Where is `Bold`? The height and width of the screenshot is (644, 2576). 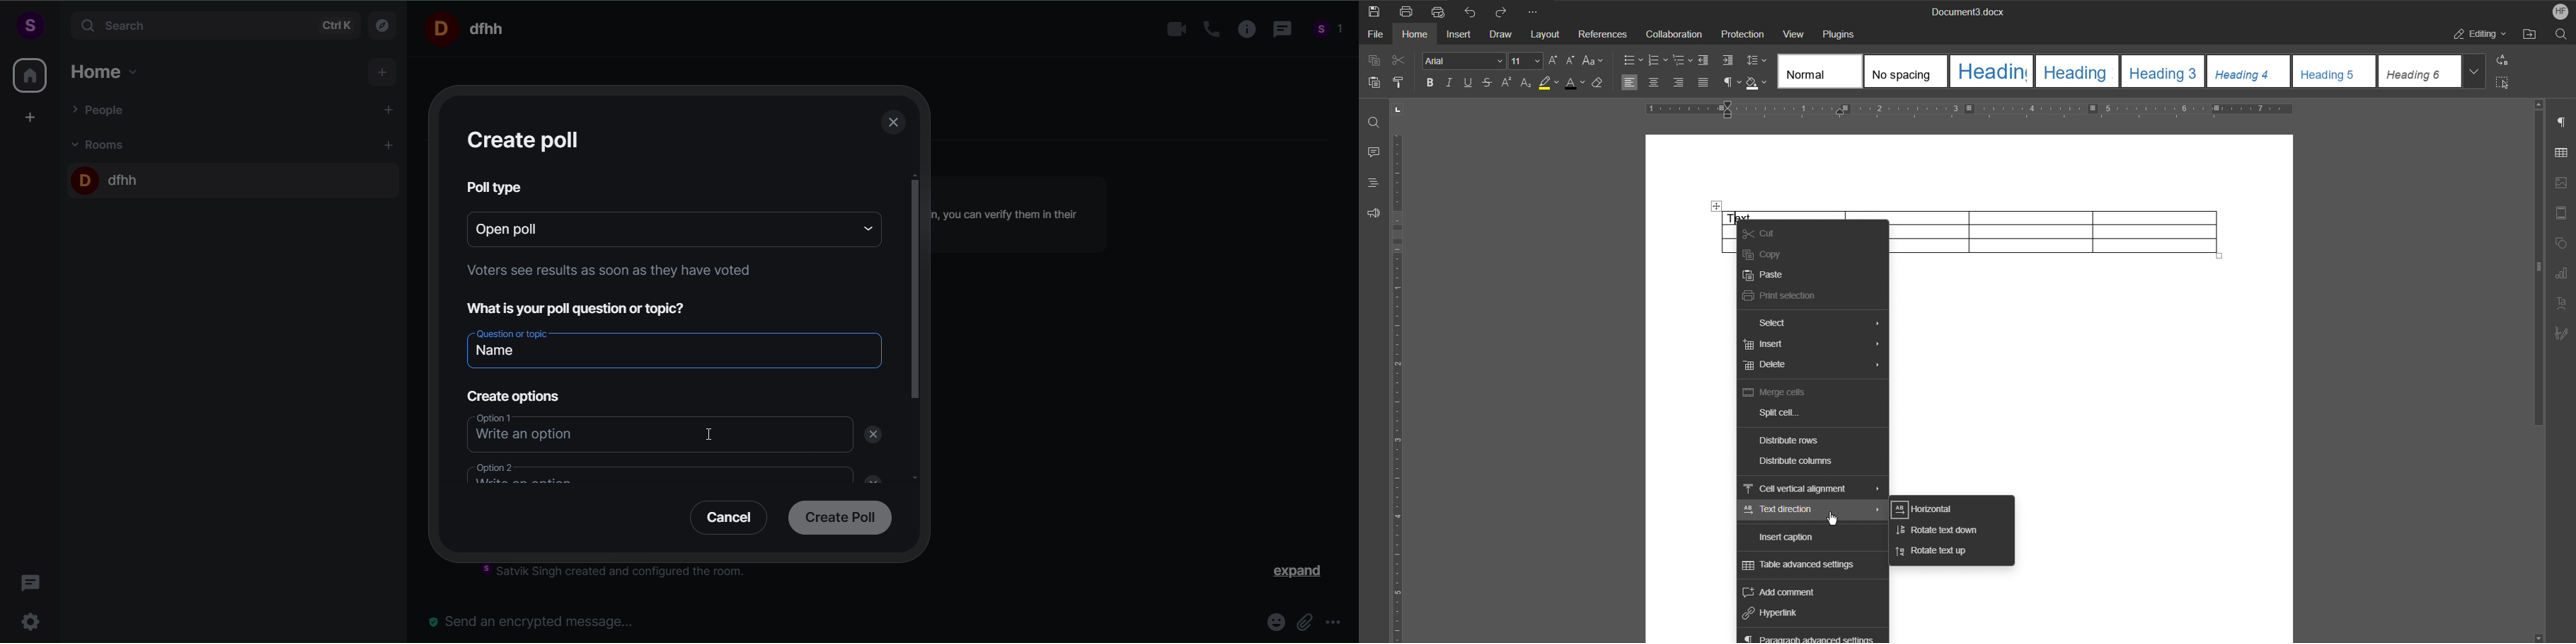 Bold is located at coordinates (1432, 83).